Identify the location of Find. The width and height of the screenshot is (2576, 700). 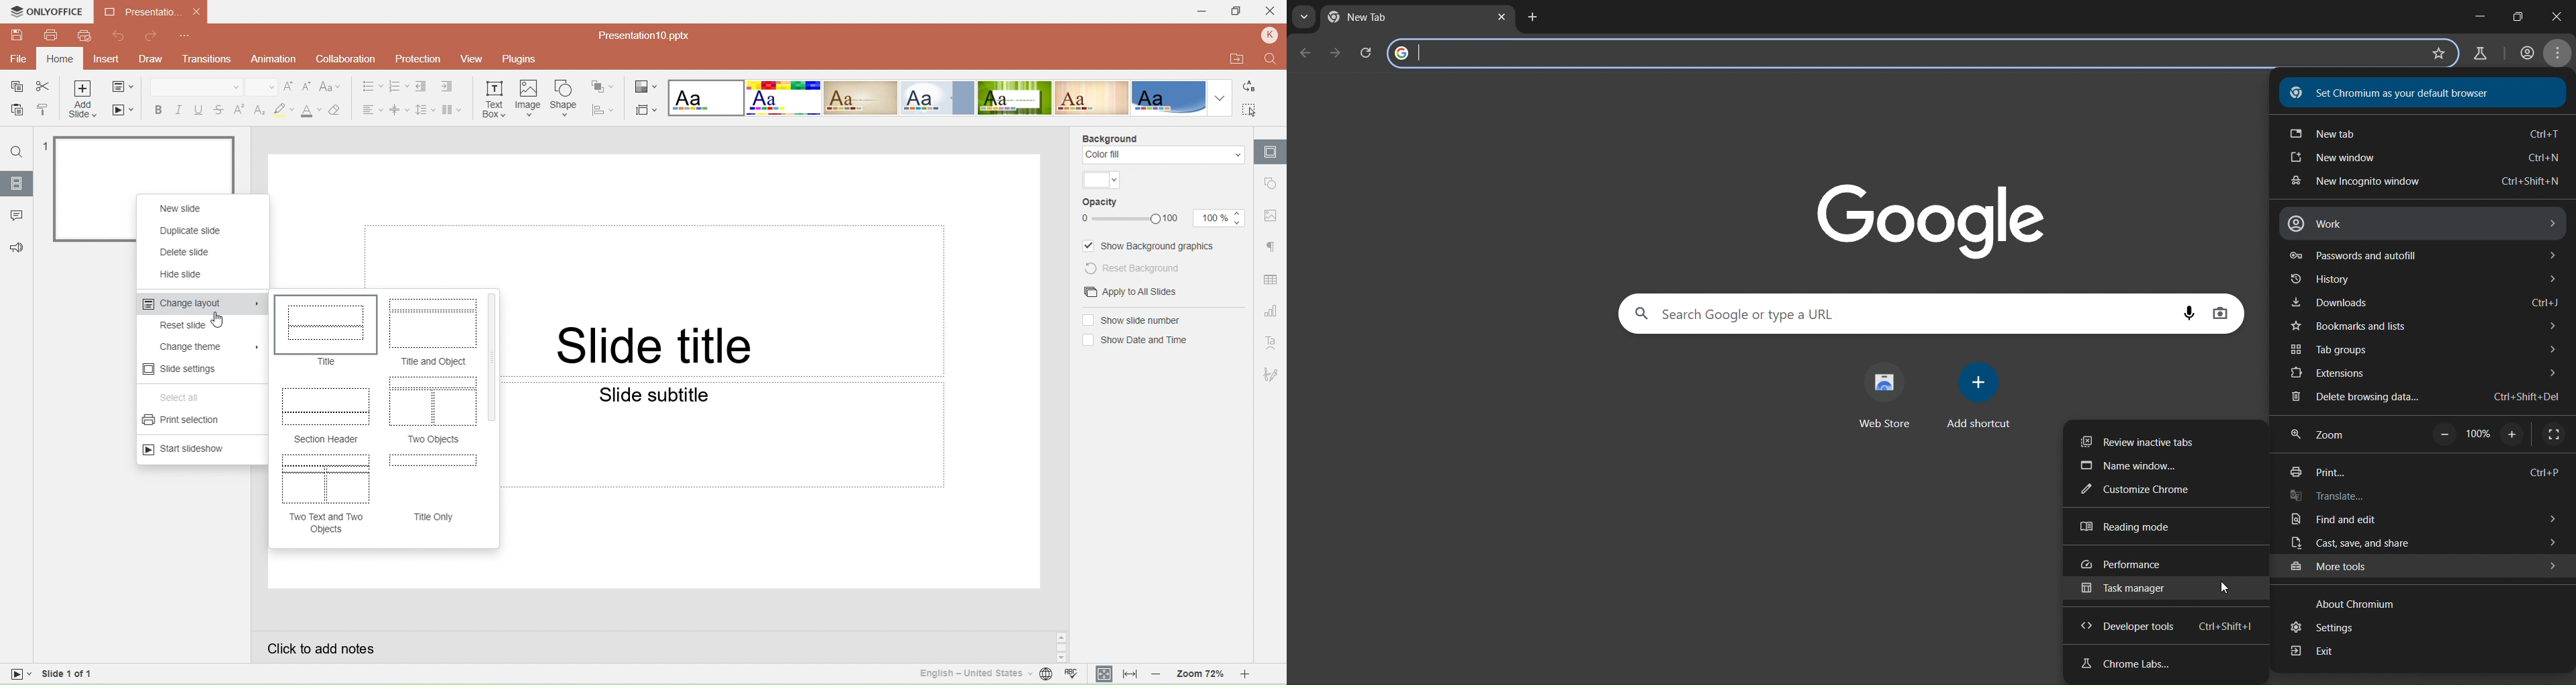
(17, 152).